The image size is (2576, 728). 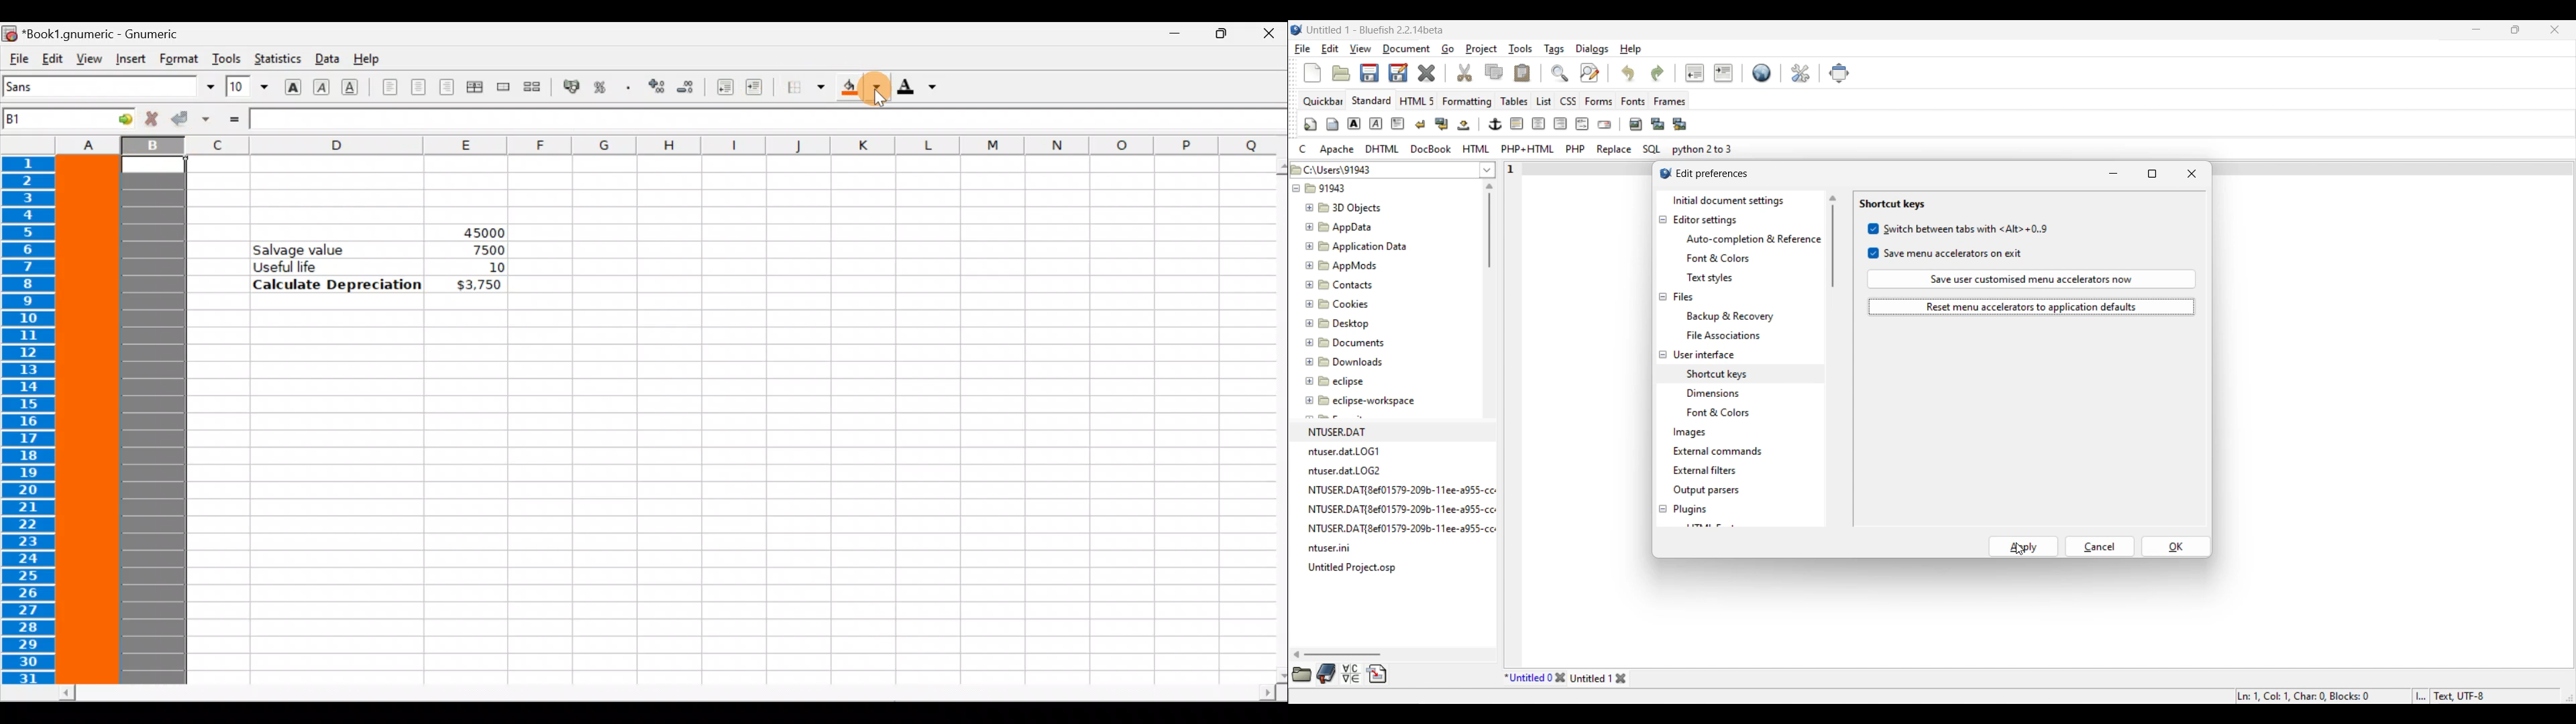 What do you see at coordinates (2020, 548) in the screenshot?
I see `Cursor clicking on Apply` at bounding box center [2020, 548].